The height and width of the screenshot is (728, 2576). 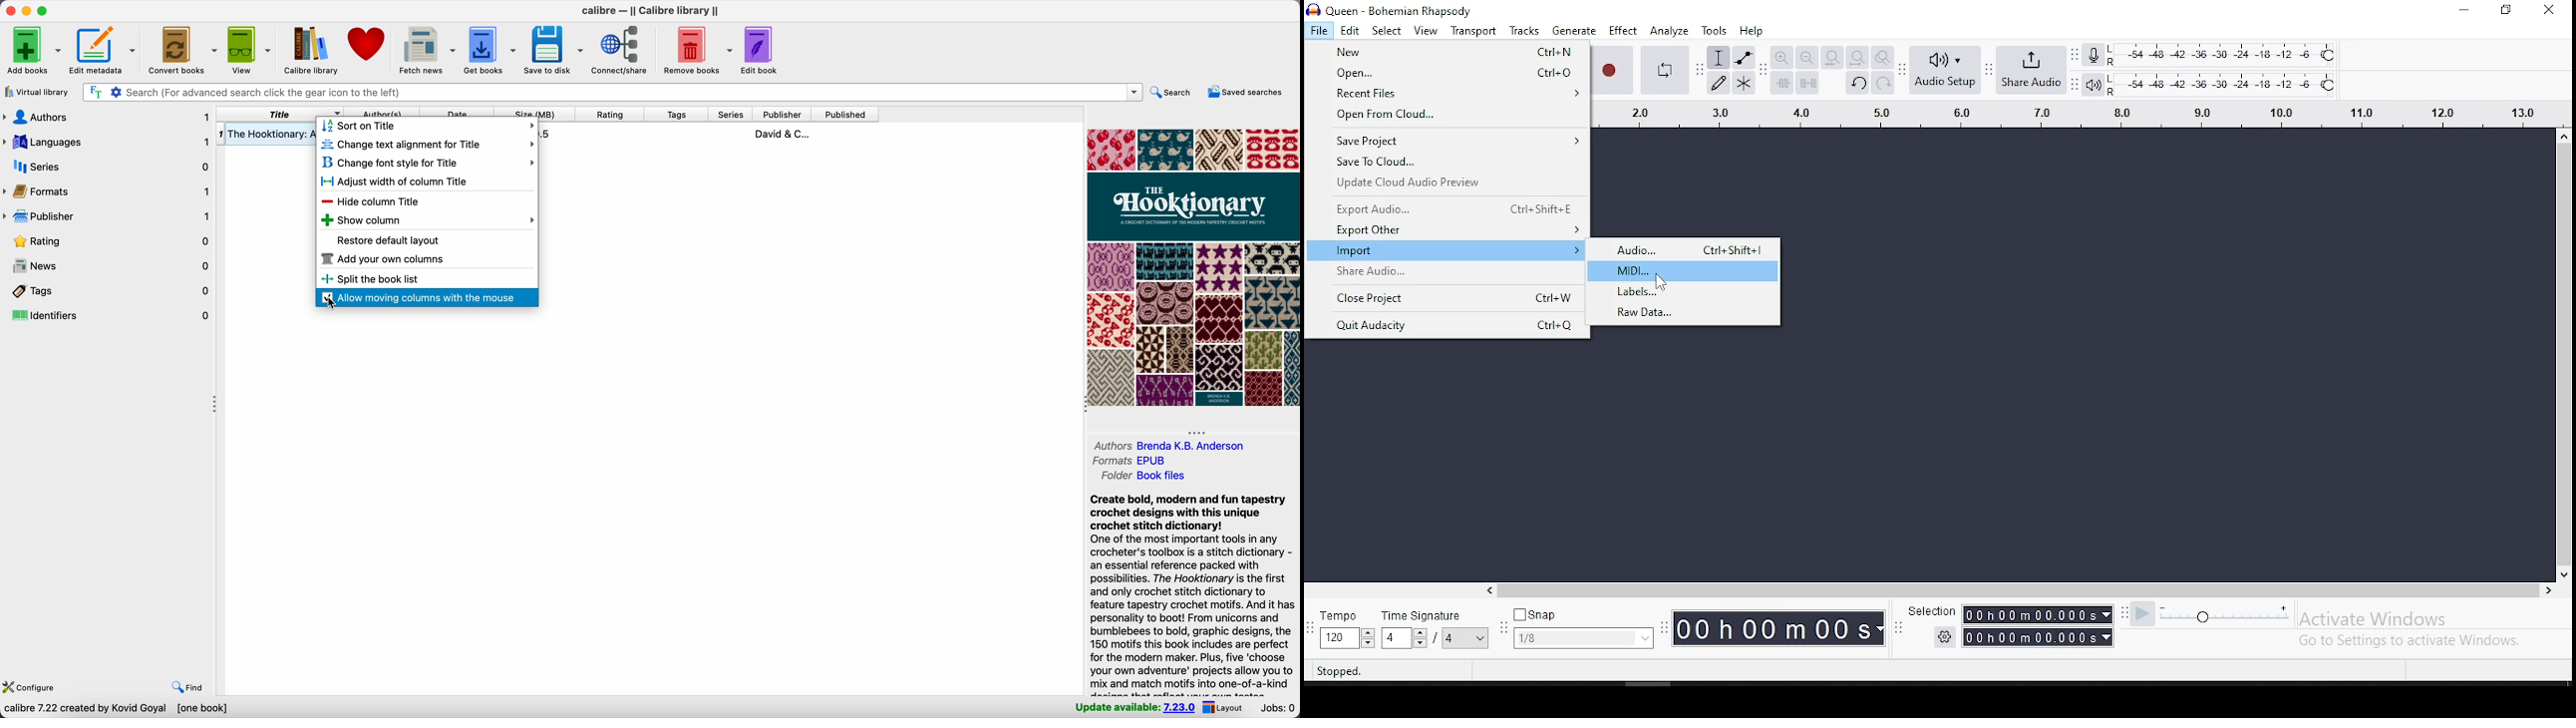 What do you see at coordinates (1226, 708) in the screenshot?
I see `layout` at bounding box center [1226, 708].